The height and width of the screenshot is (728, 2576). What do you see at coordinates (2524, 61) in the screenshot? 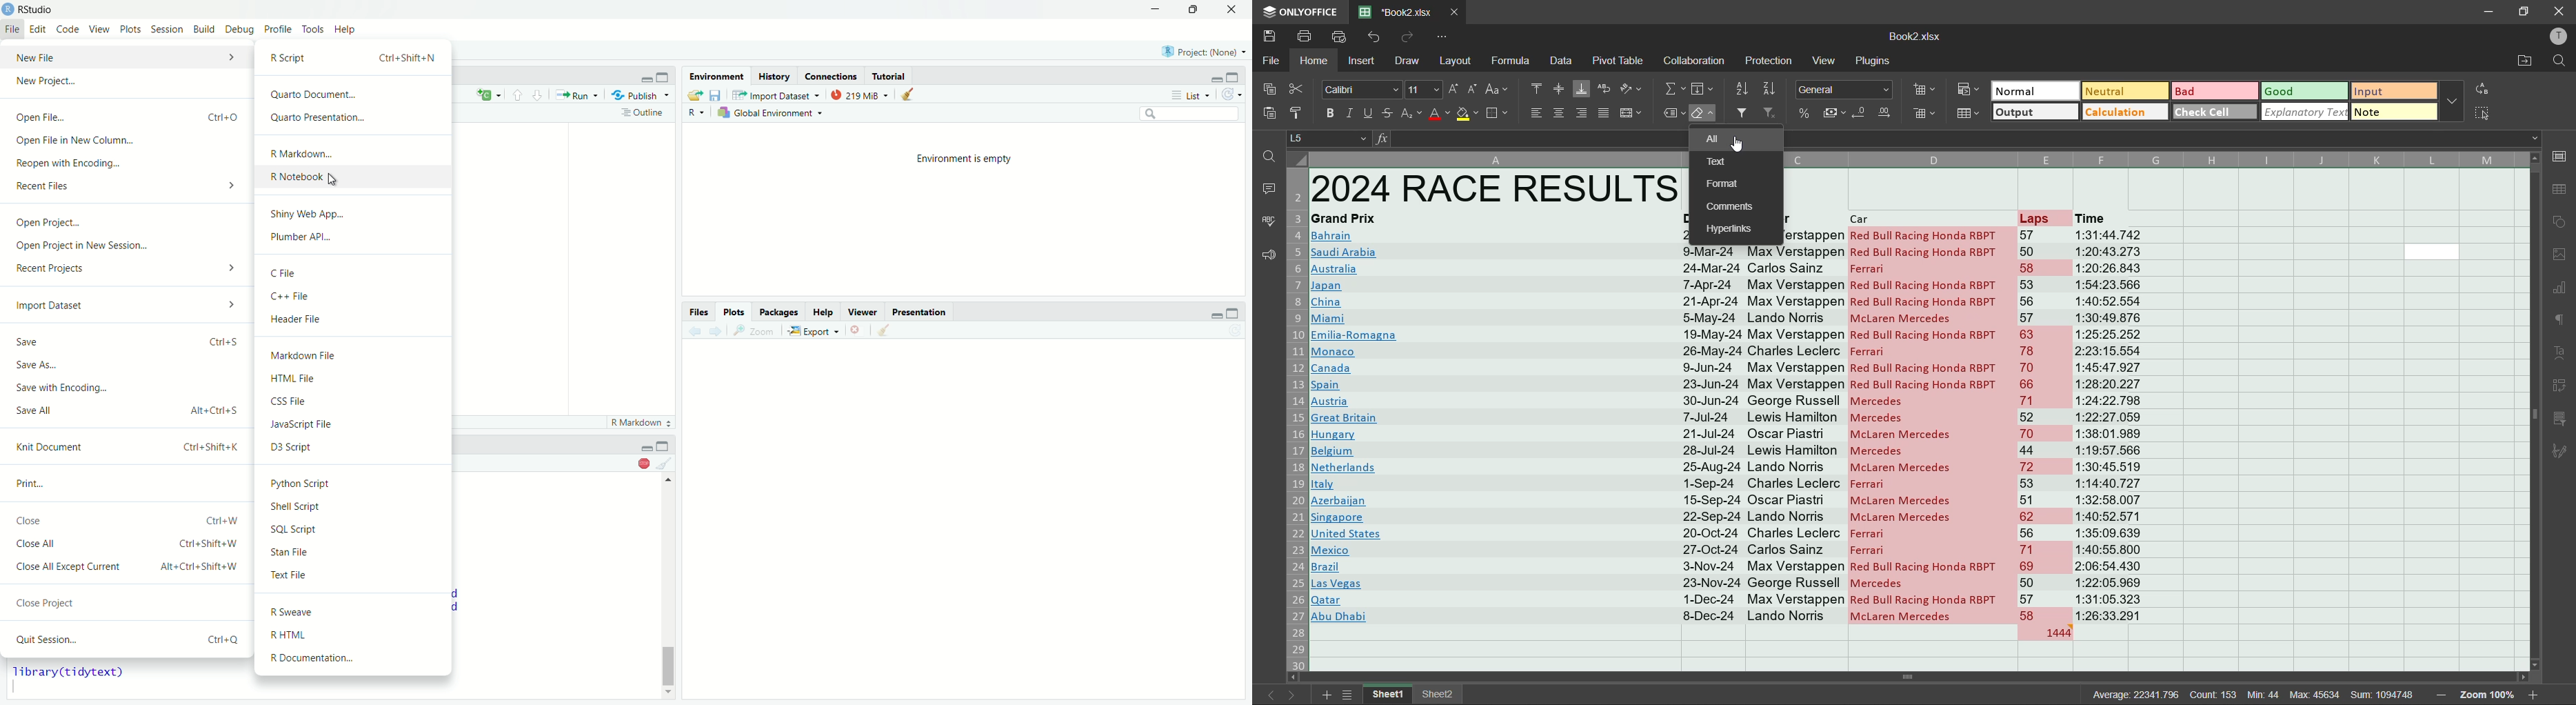
I see `open location` at bounding box center [2524, 61].